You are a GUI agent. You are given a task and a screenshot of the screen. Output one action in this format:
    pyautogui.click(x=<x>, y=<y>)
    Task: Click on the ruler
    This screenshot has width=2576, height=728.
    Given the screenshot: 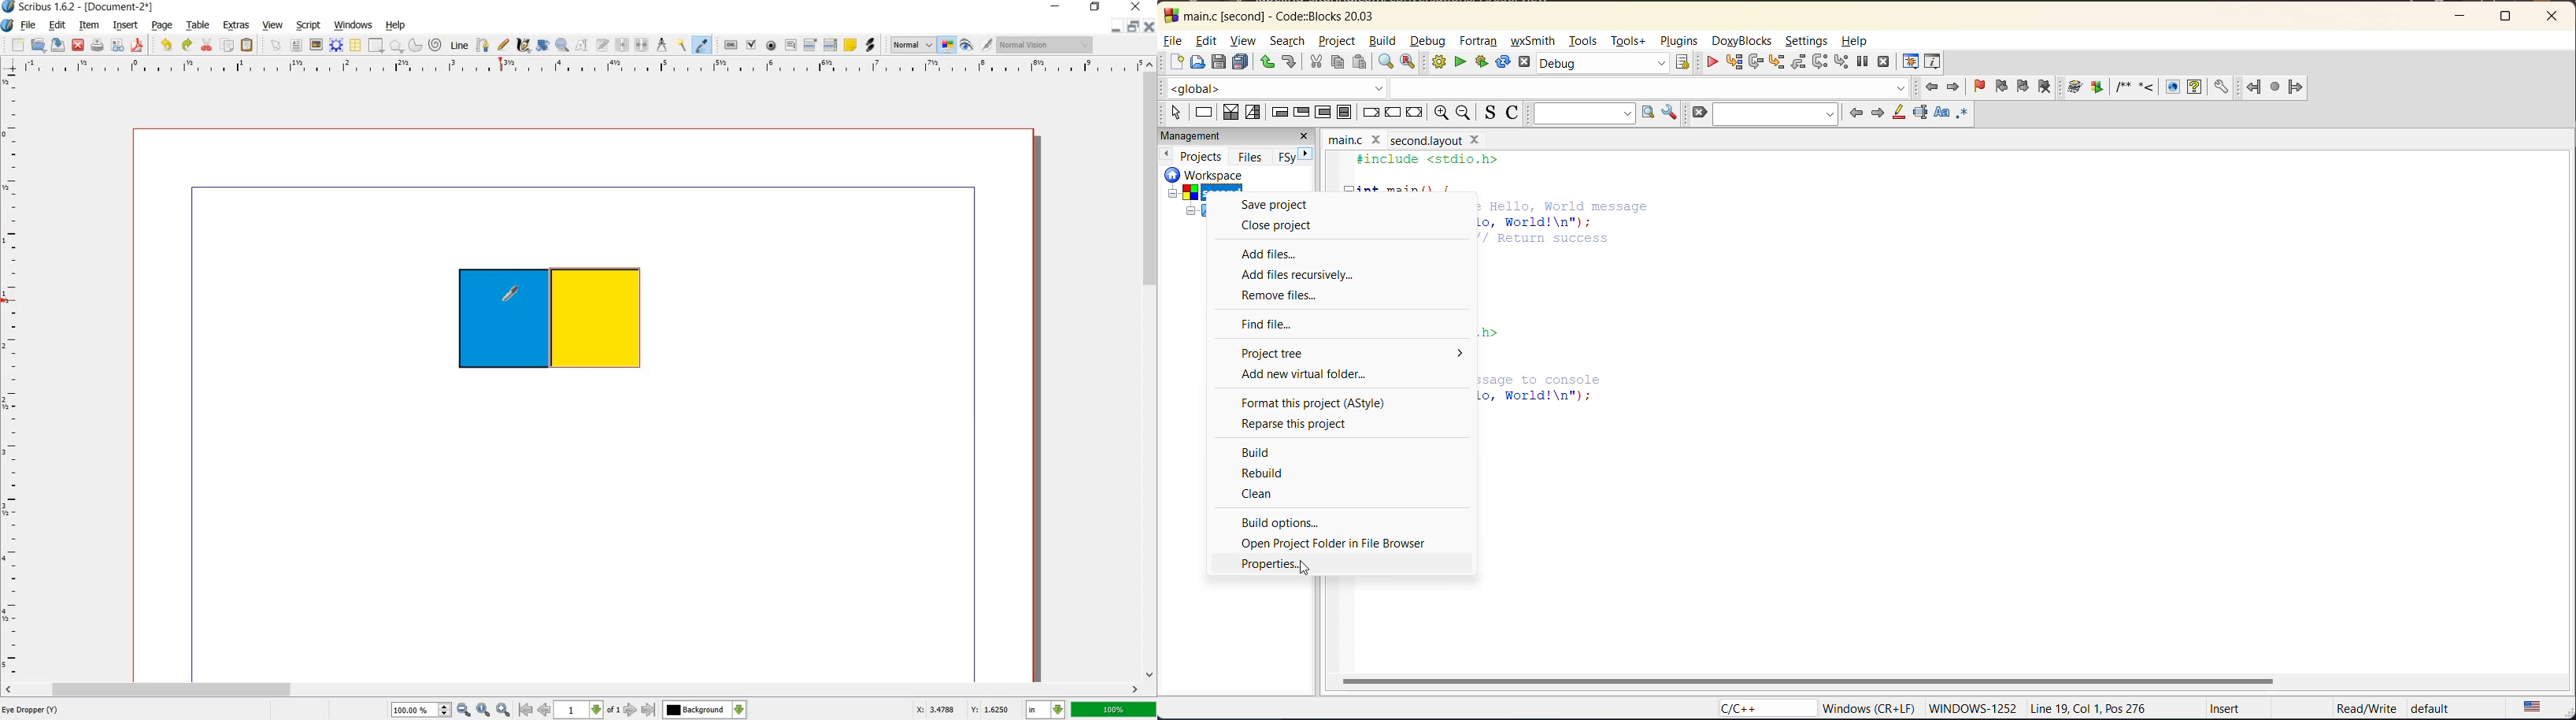 What is the action you would take?
    pyautogui.click(x=12, y=375)
    